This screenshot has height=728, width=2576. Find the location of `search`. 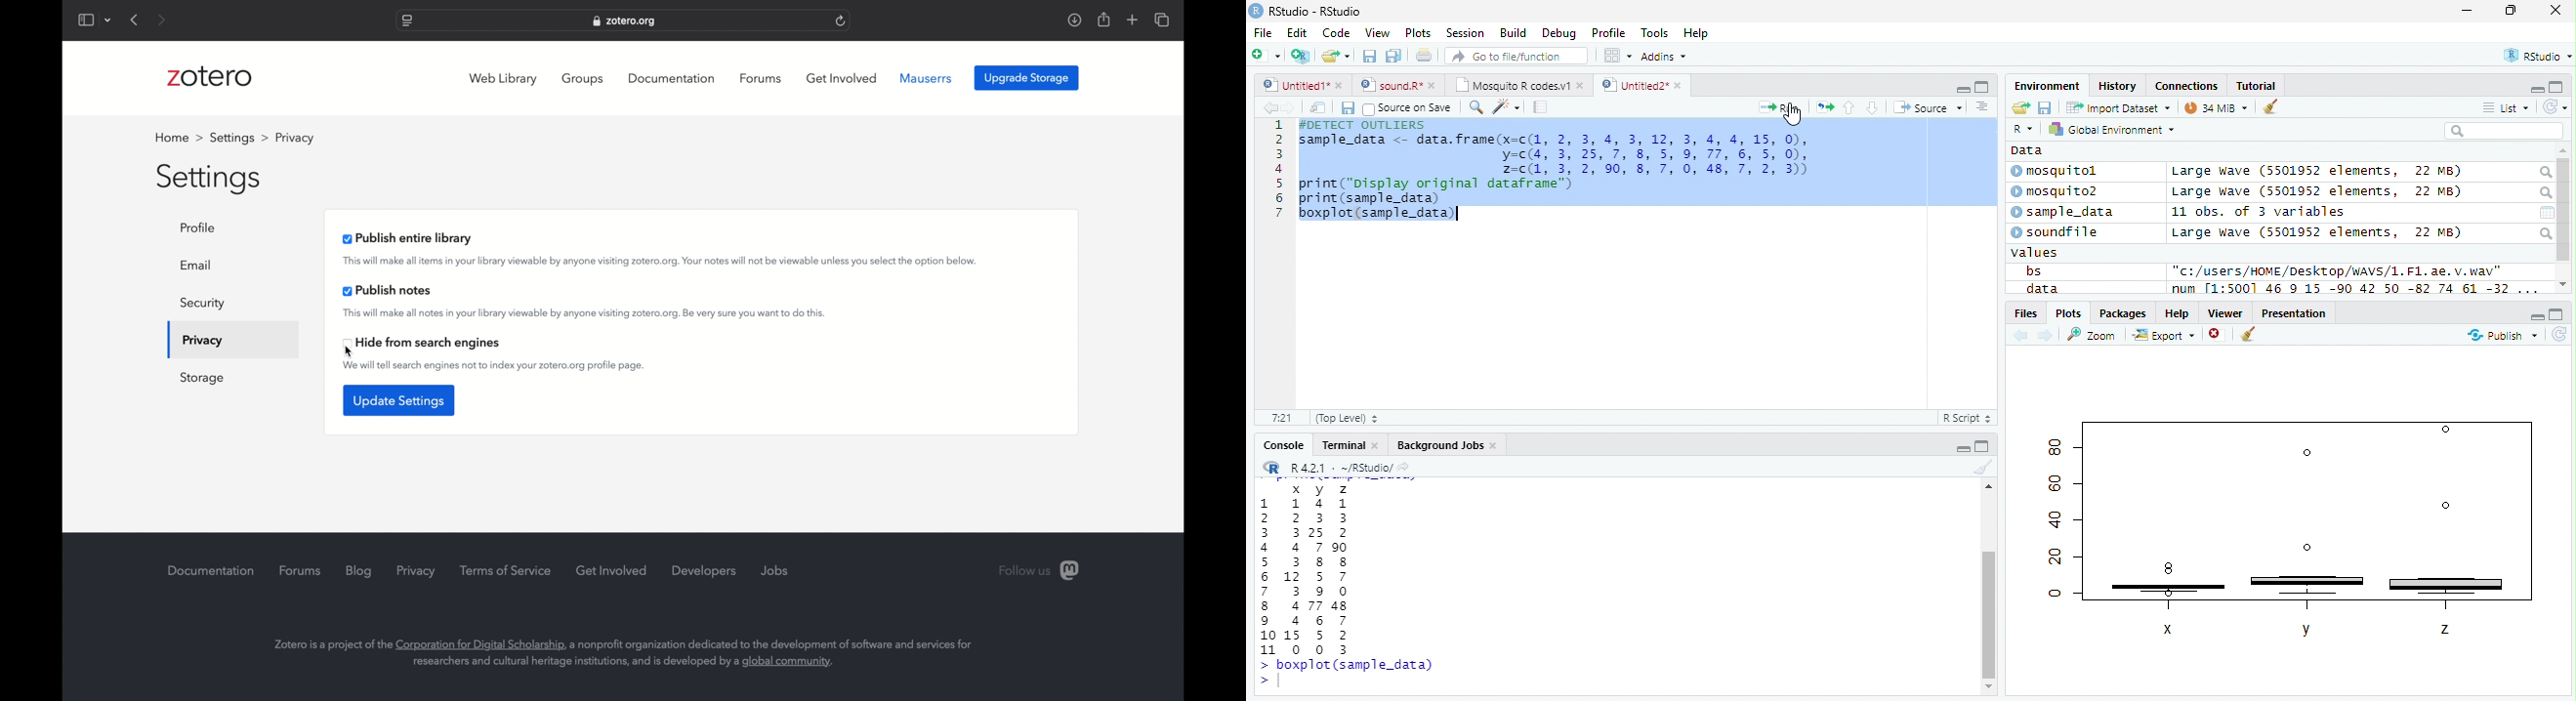

search is located at coordinates (2544, 173).